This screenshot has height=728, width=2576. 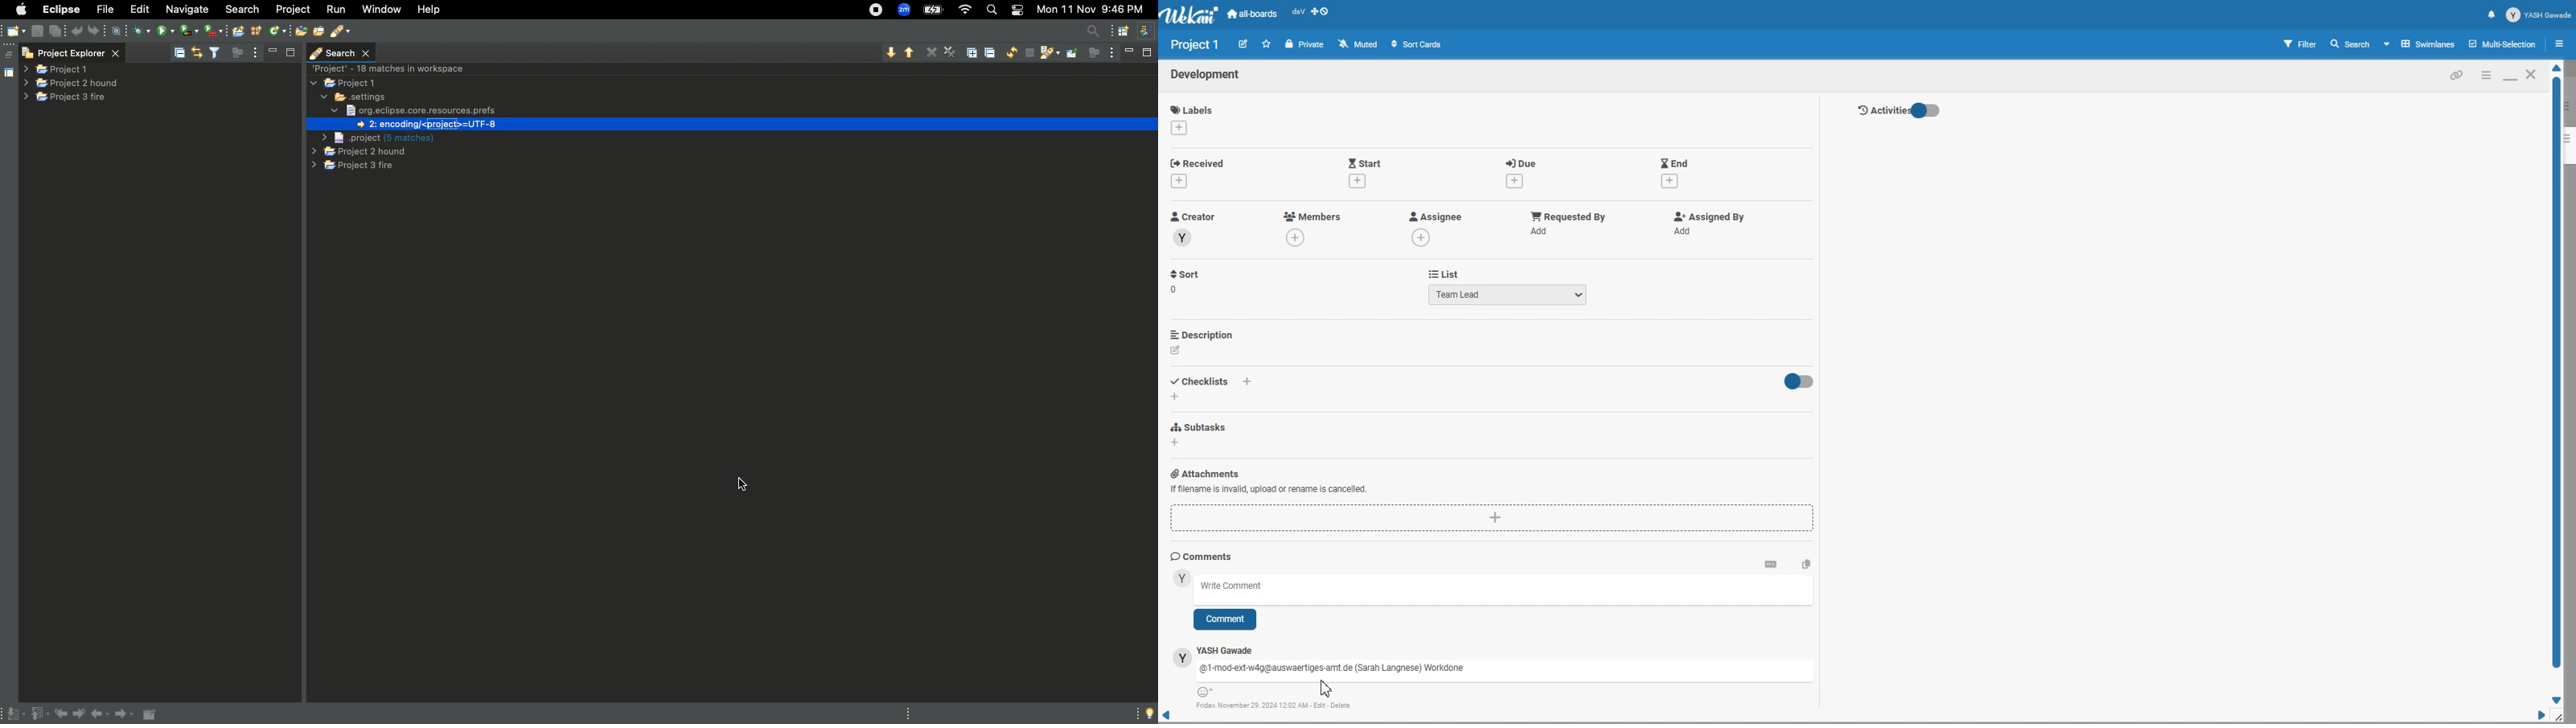 What do you see at coordinates (1797, 382) in the screenshot?
I see `Toggle` at bounding box center [1797, 382].